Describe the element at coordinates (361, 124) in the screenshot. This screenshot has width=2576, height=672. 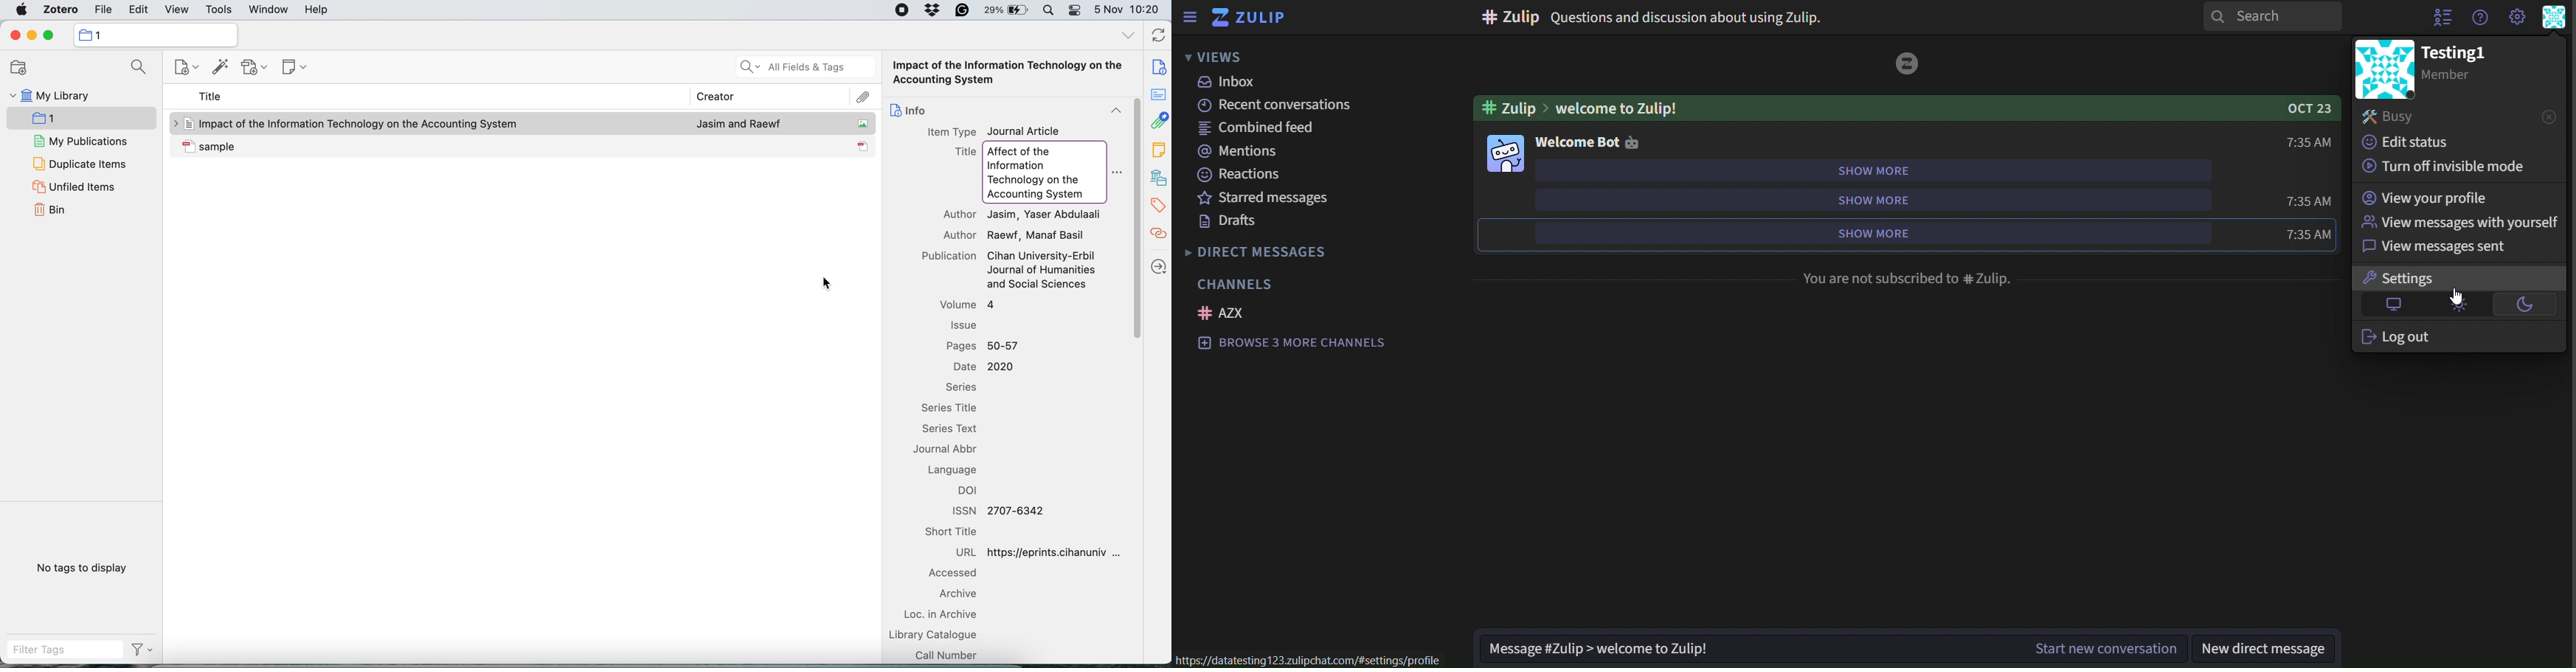
I see `Impact of the Information Technology on the Accounting System` at that location.